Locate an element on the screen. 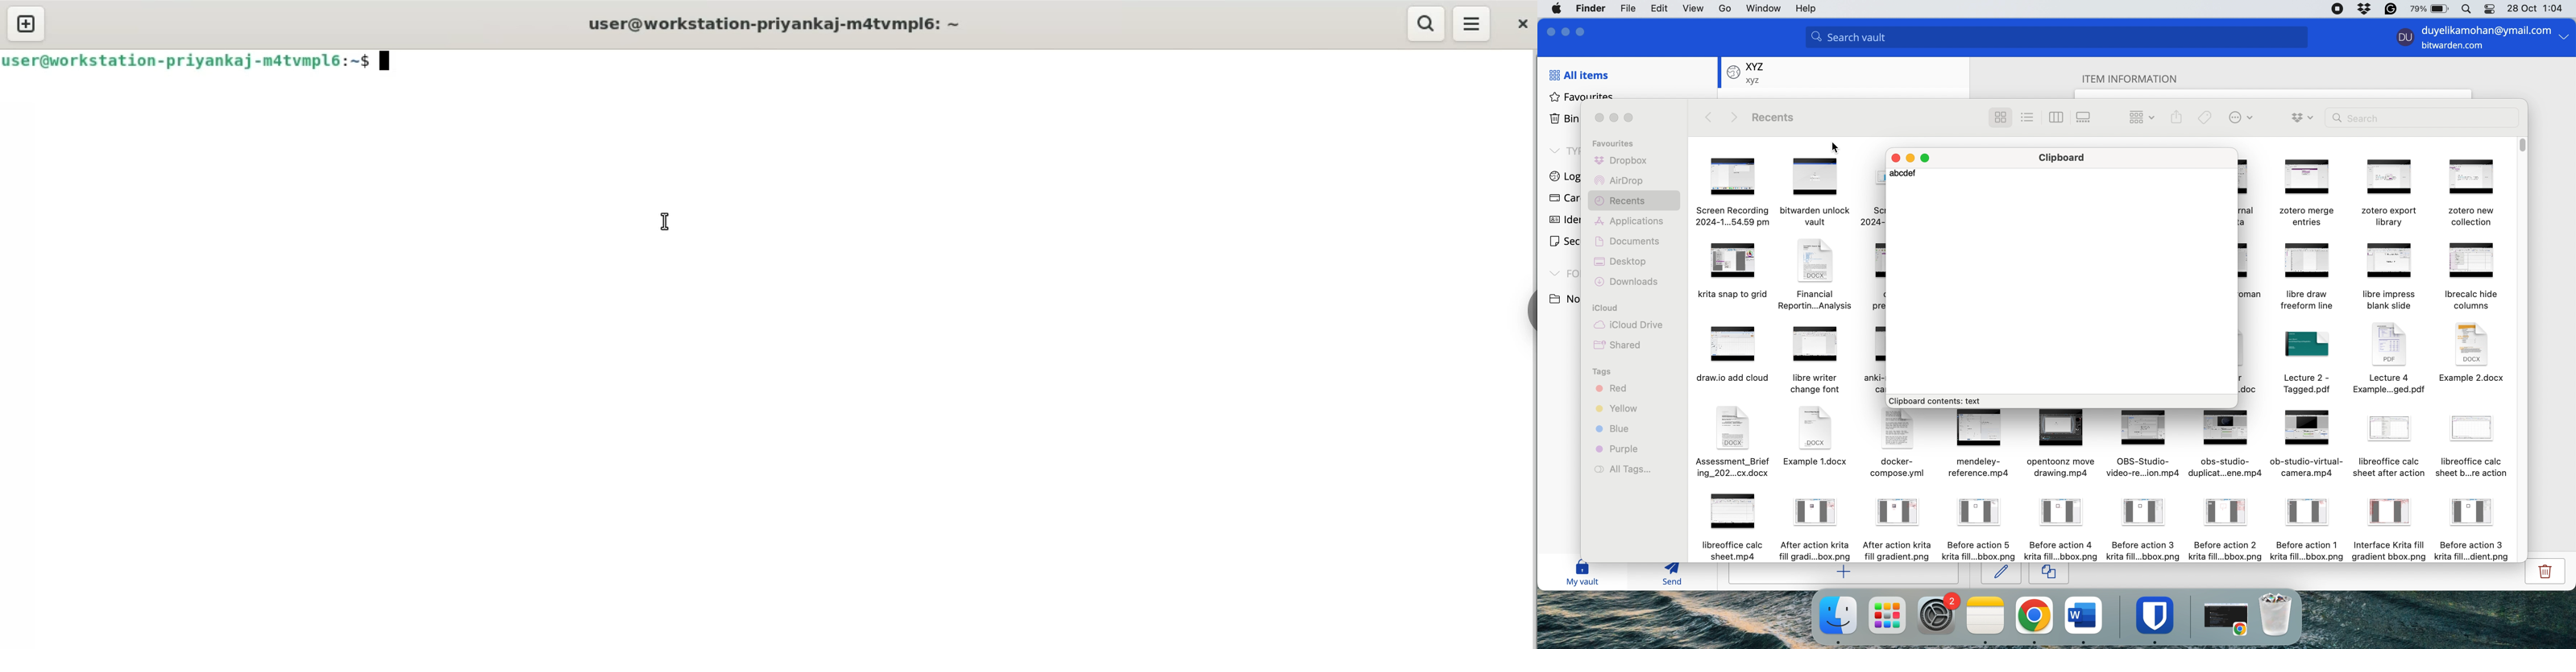  close is located at coordinates (1521, 25).